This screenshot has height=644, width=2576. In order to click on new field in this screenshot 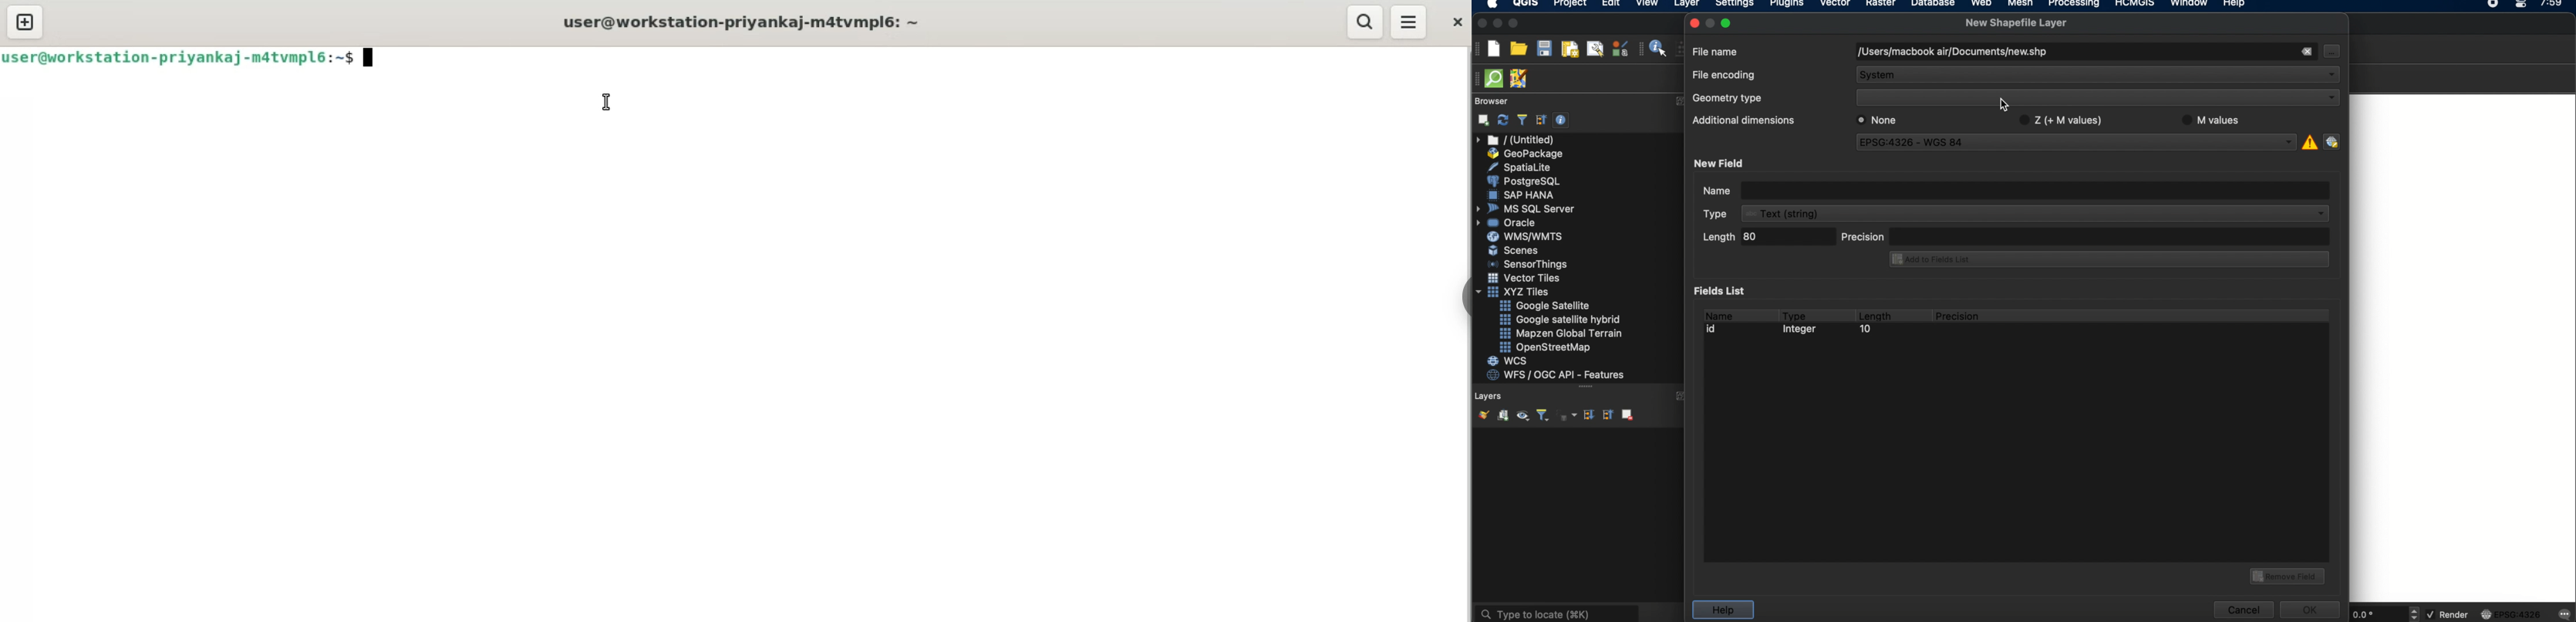, I will do `click(1721, 163)`.